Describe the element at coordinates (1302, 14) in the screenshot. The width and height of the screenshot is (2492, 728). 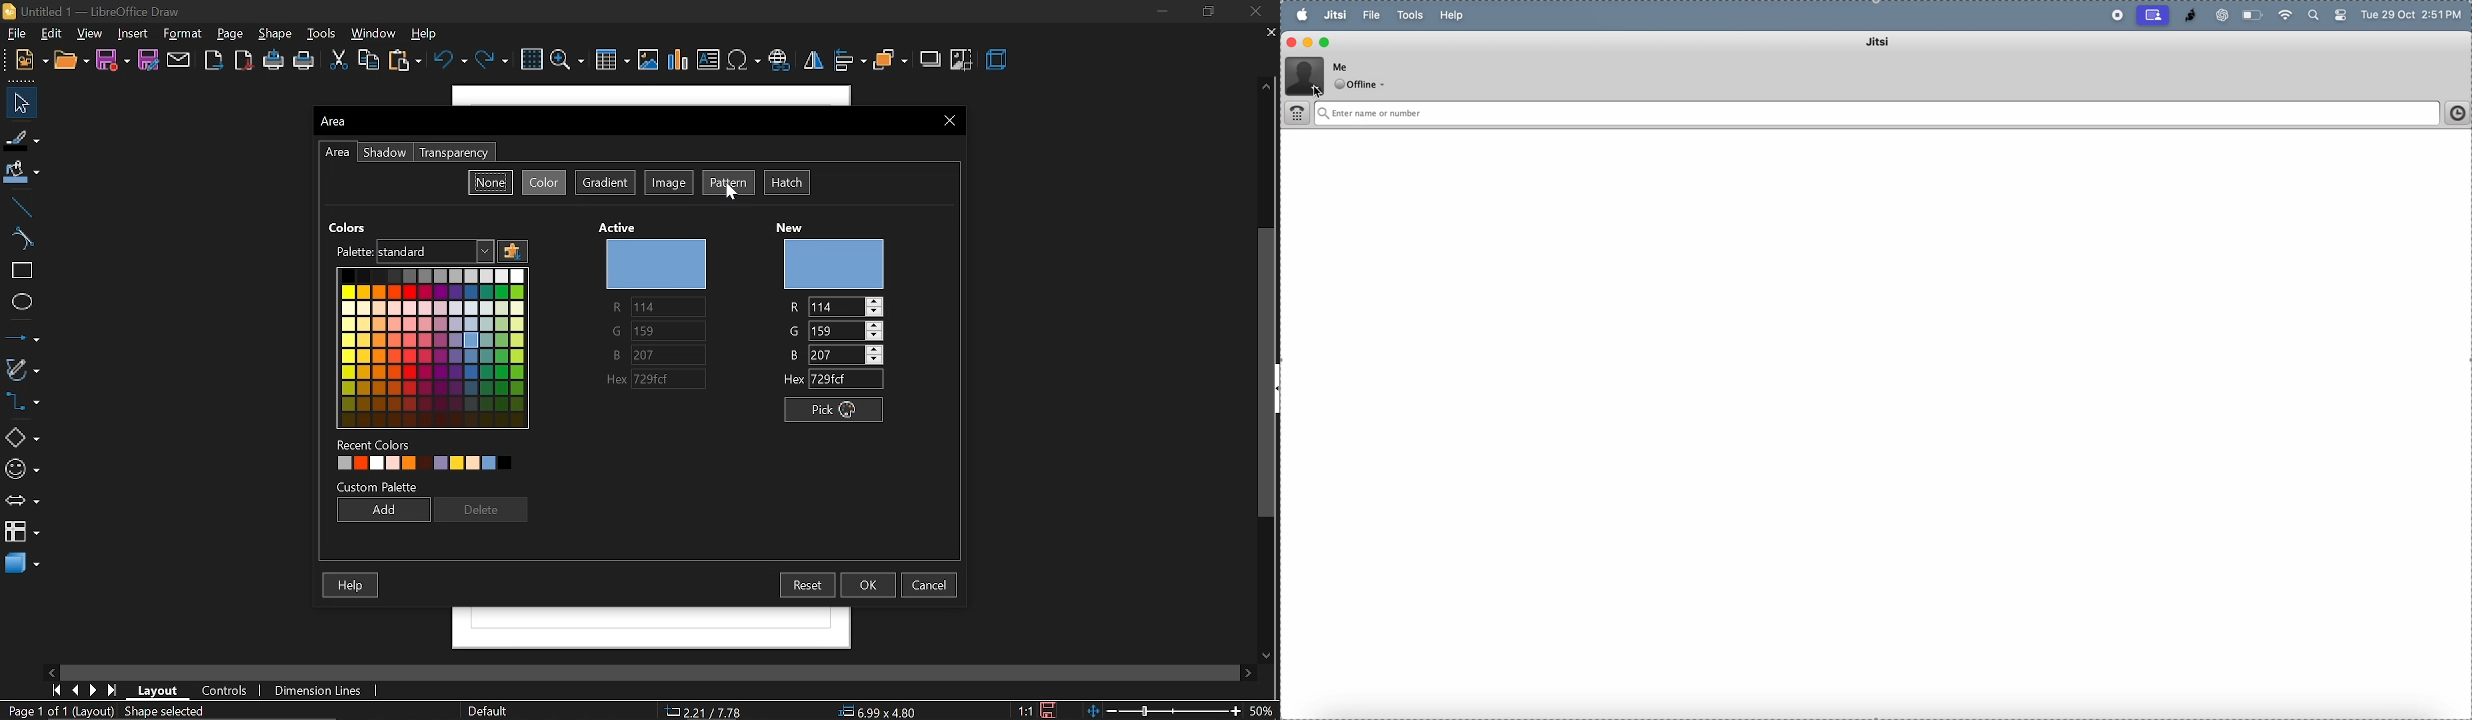
I see `apple menu` at that location.